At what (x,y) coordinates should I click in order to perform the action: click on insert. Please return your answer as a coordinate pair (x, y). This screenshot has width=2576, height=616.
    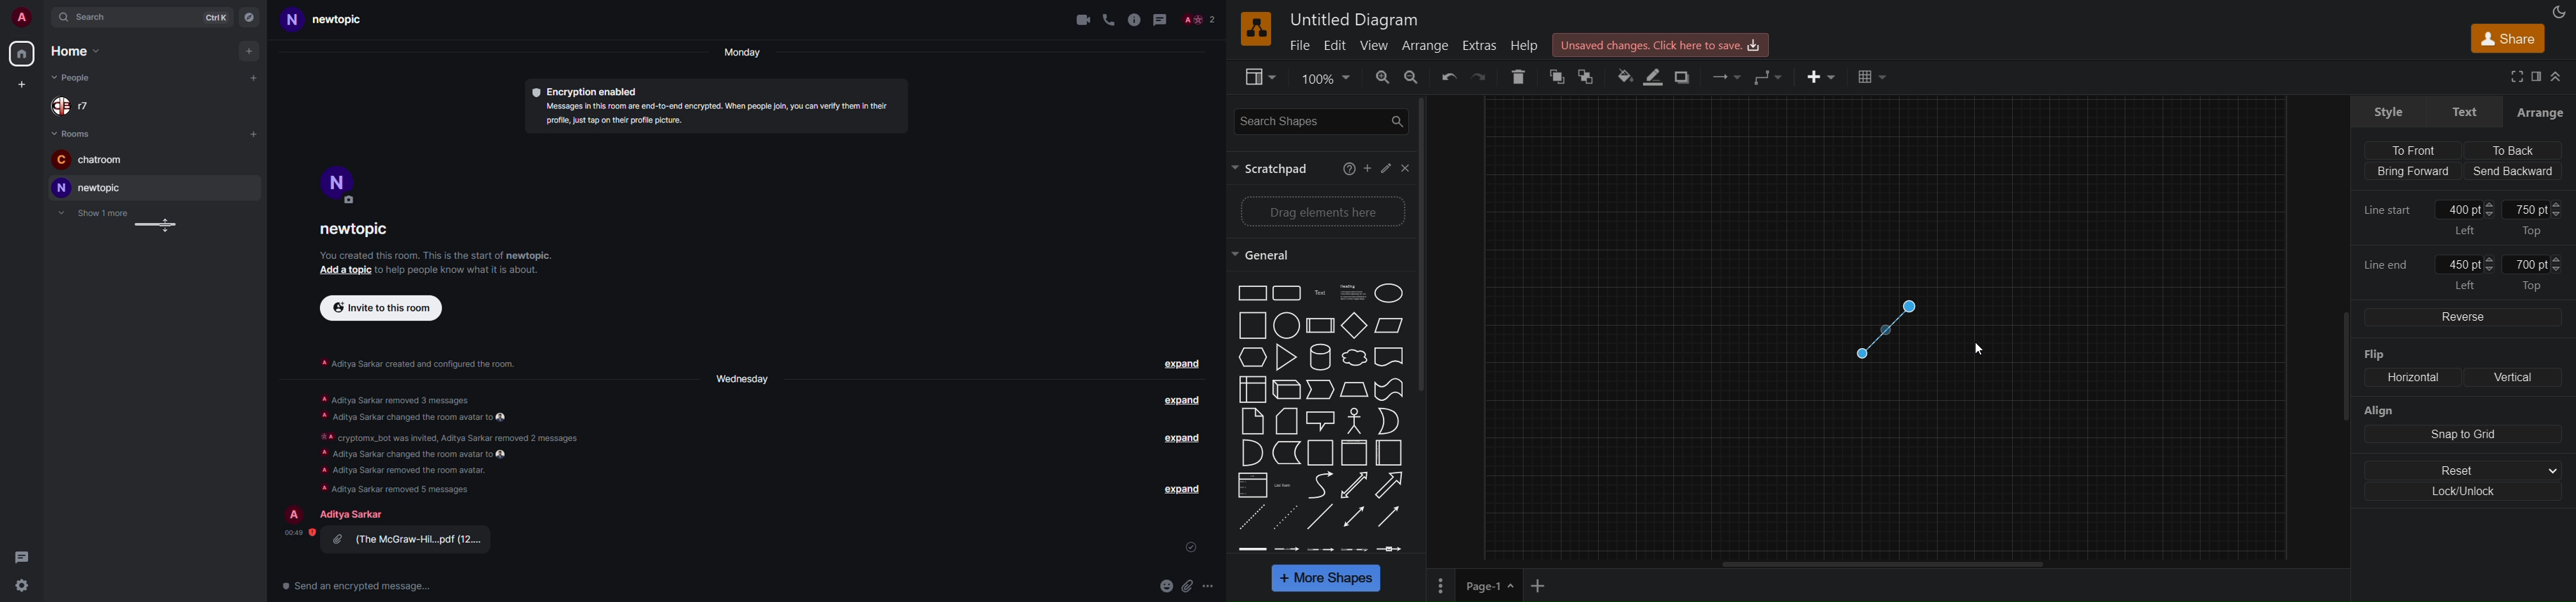
    Looking at the image, I should click on (1822, 77).